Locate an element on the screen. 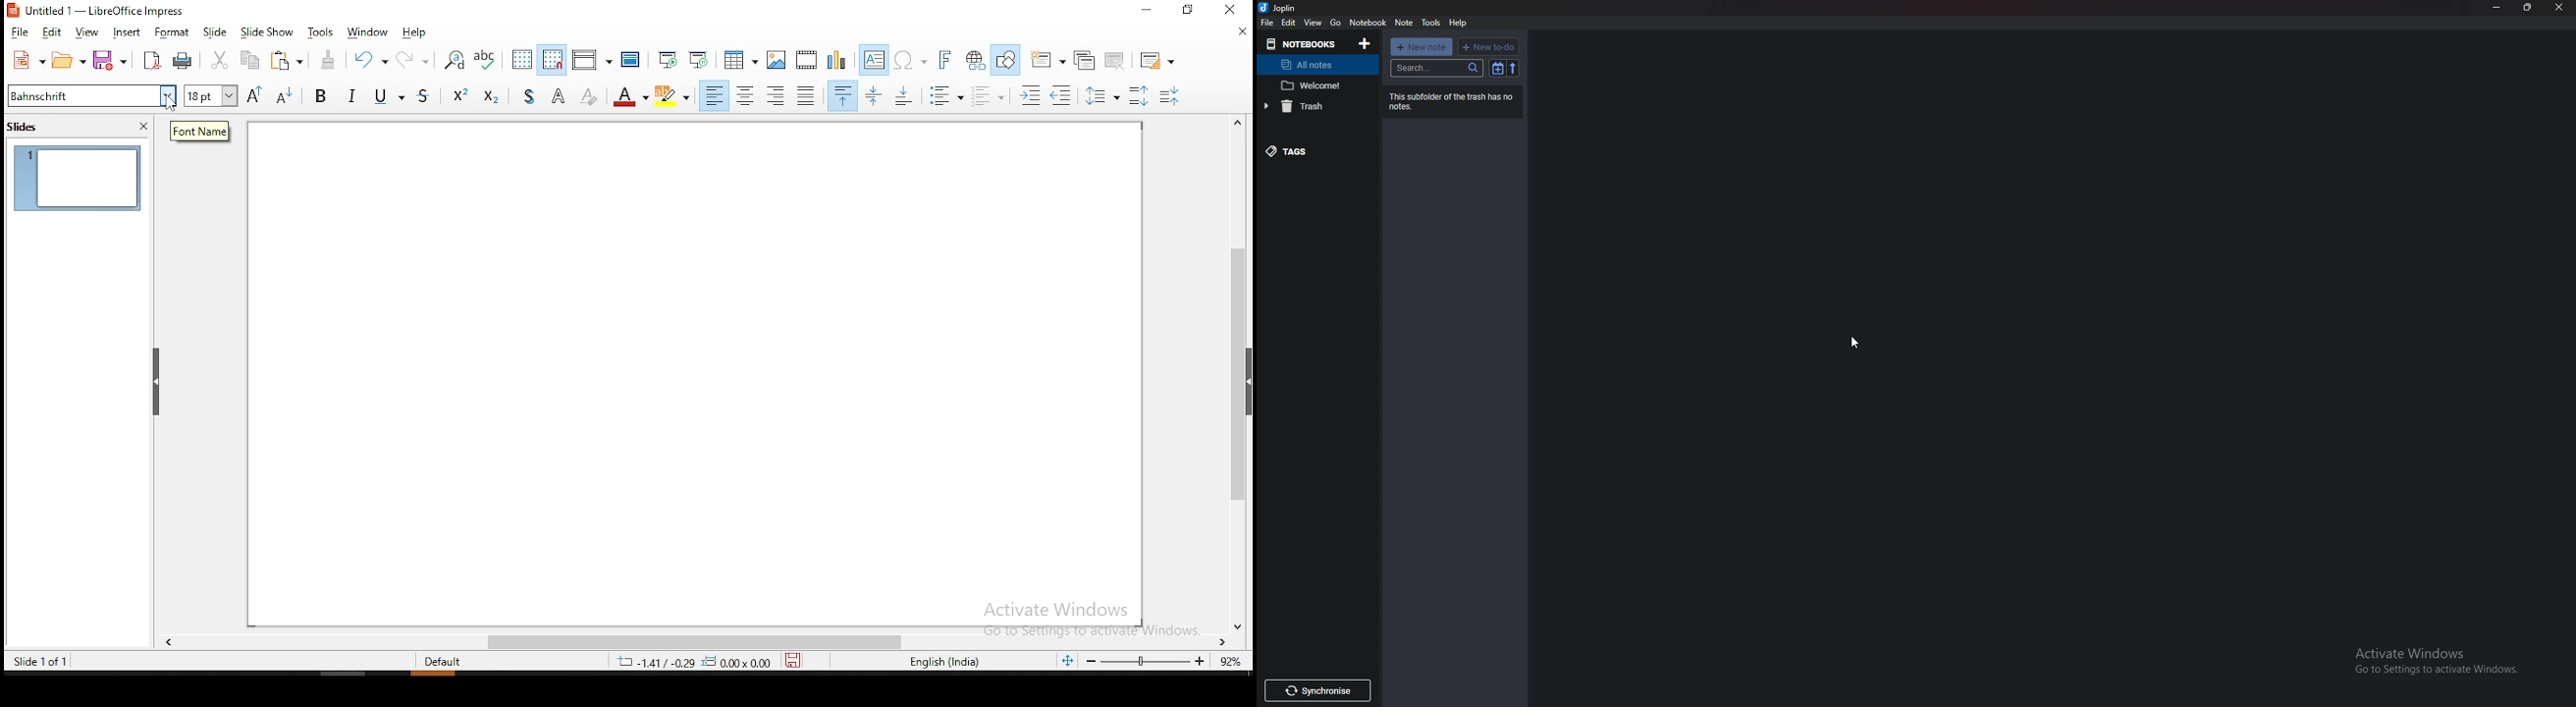 The image size is (2576, 728). drag handle is located at coordinates (156, 382).